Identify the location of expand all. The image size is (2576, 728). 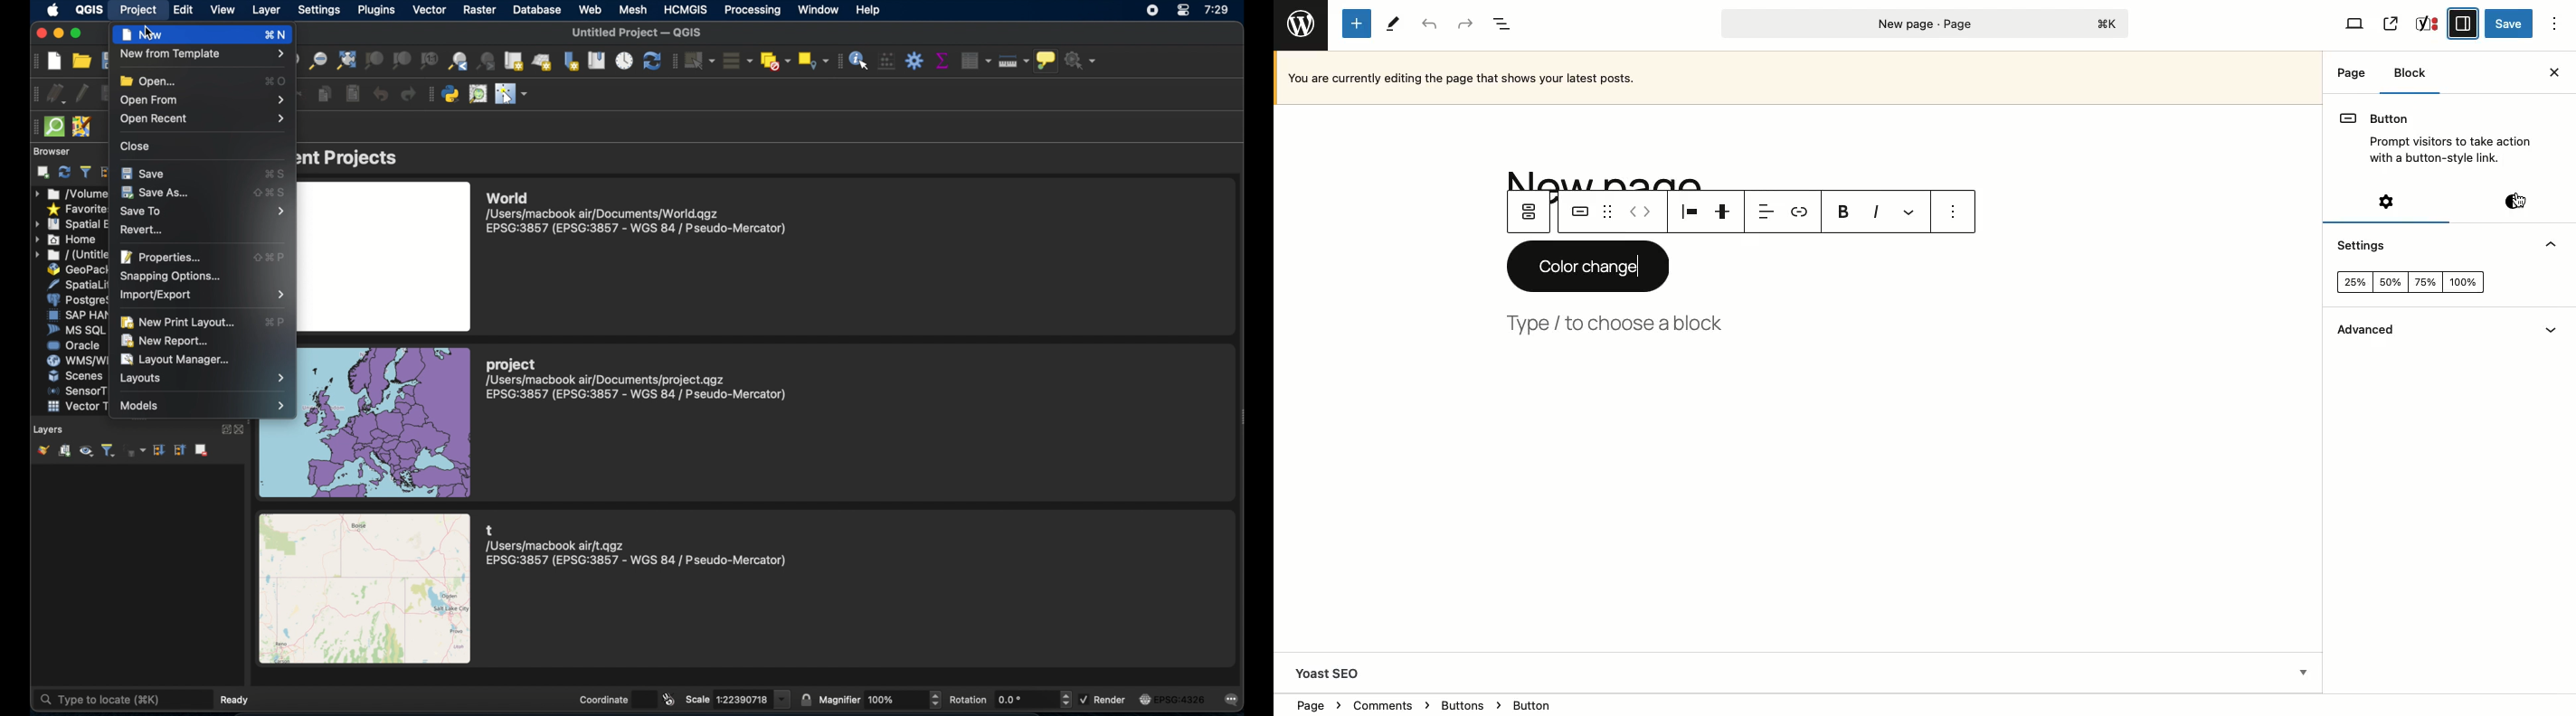
(160, 449).